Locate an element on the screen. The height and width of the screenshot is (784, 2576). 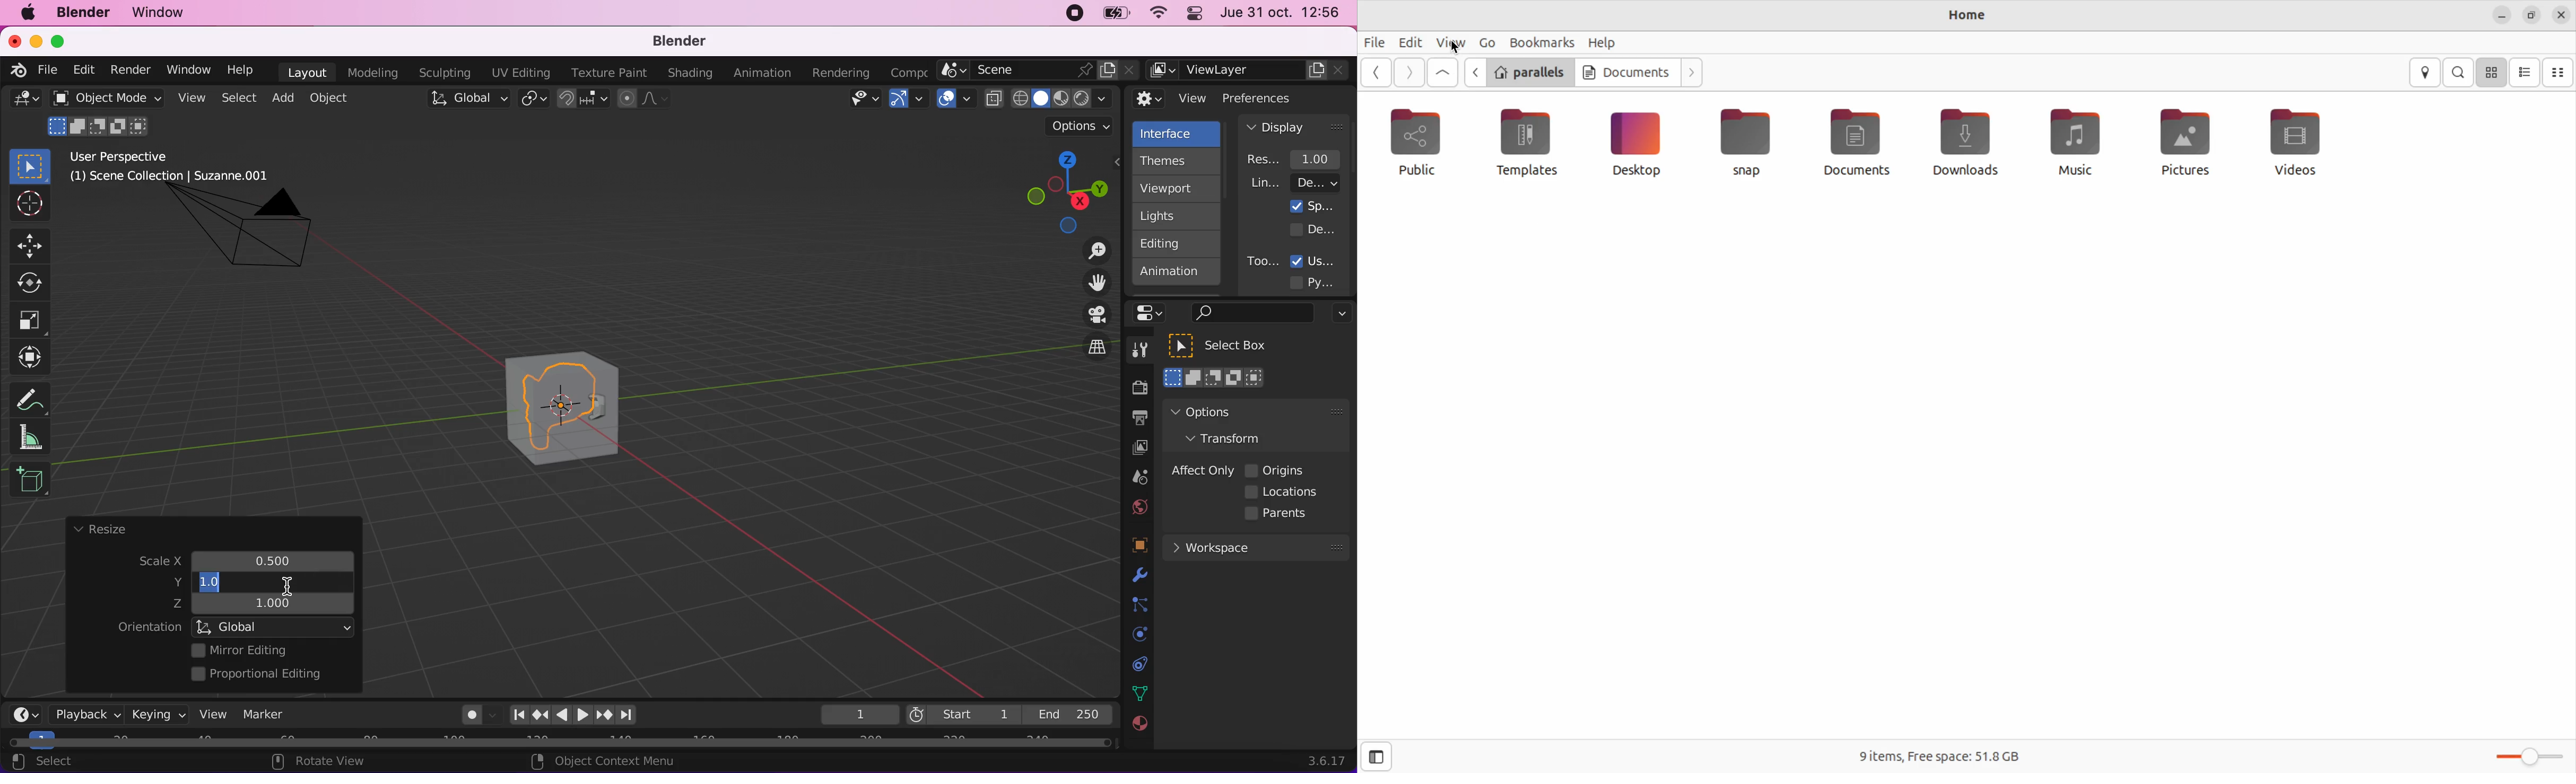
switch the current view is located at coordinates (1085, 356).